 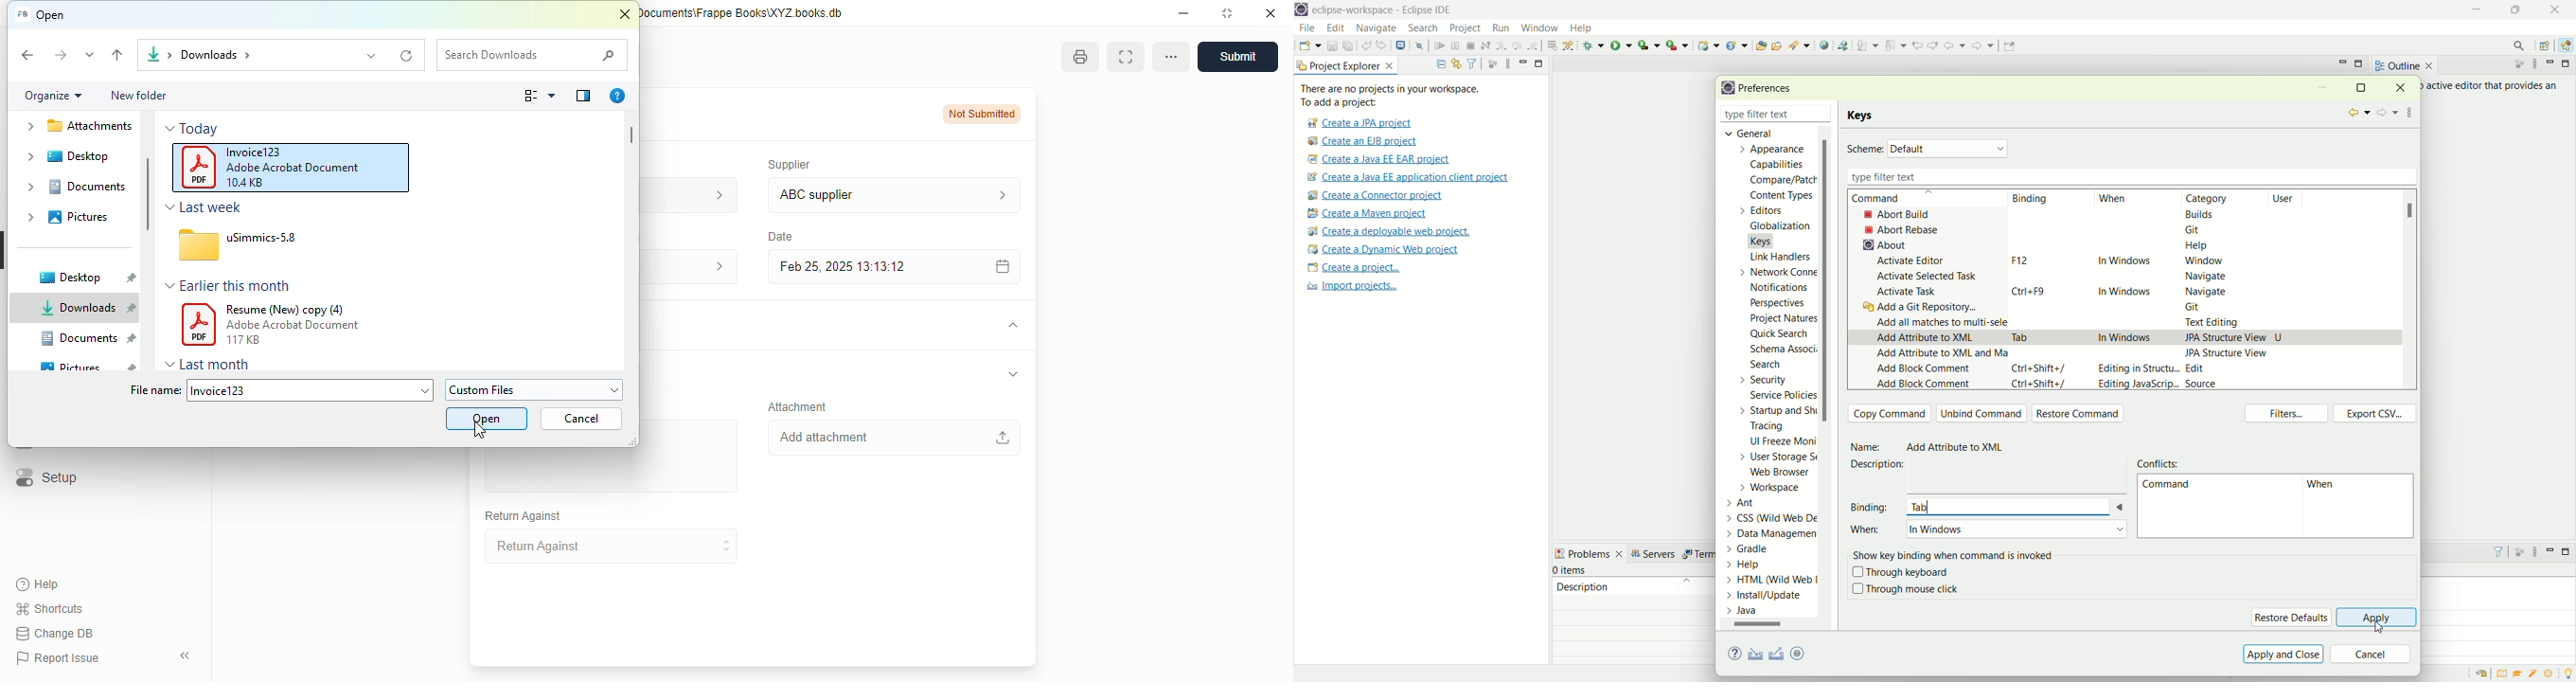 I want to click on minimize, so click(x=1183, y=12).